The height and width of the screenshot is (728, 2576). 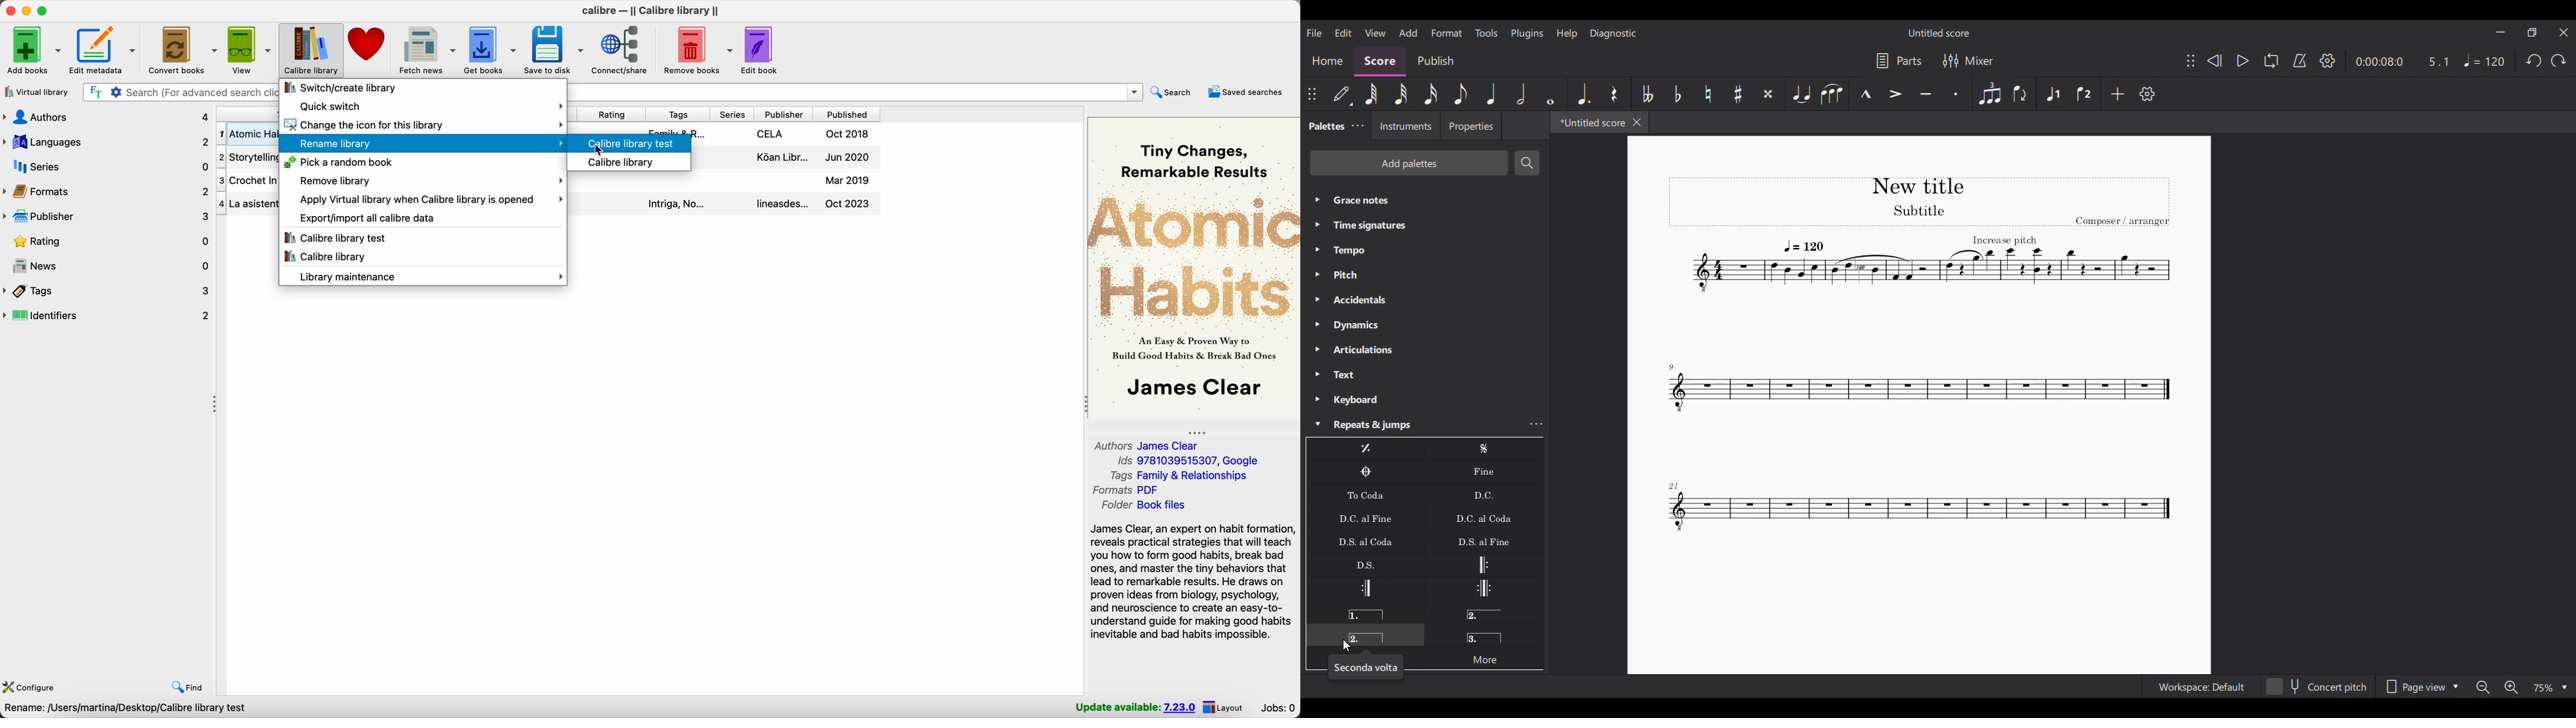 I want to click on switch/create library, so click(x=339, y=88).